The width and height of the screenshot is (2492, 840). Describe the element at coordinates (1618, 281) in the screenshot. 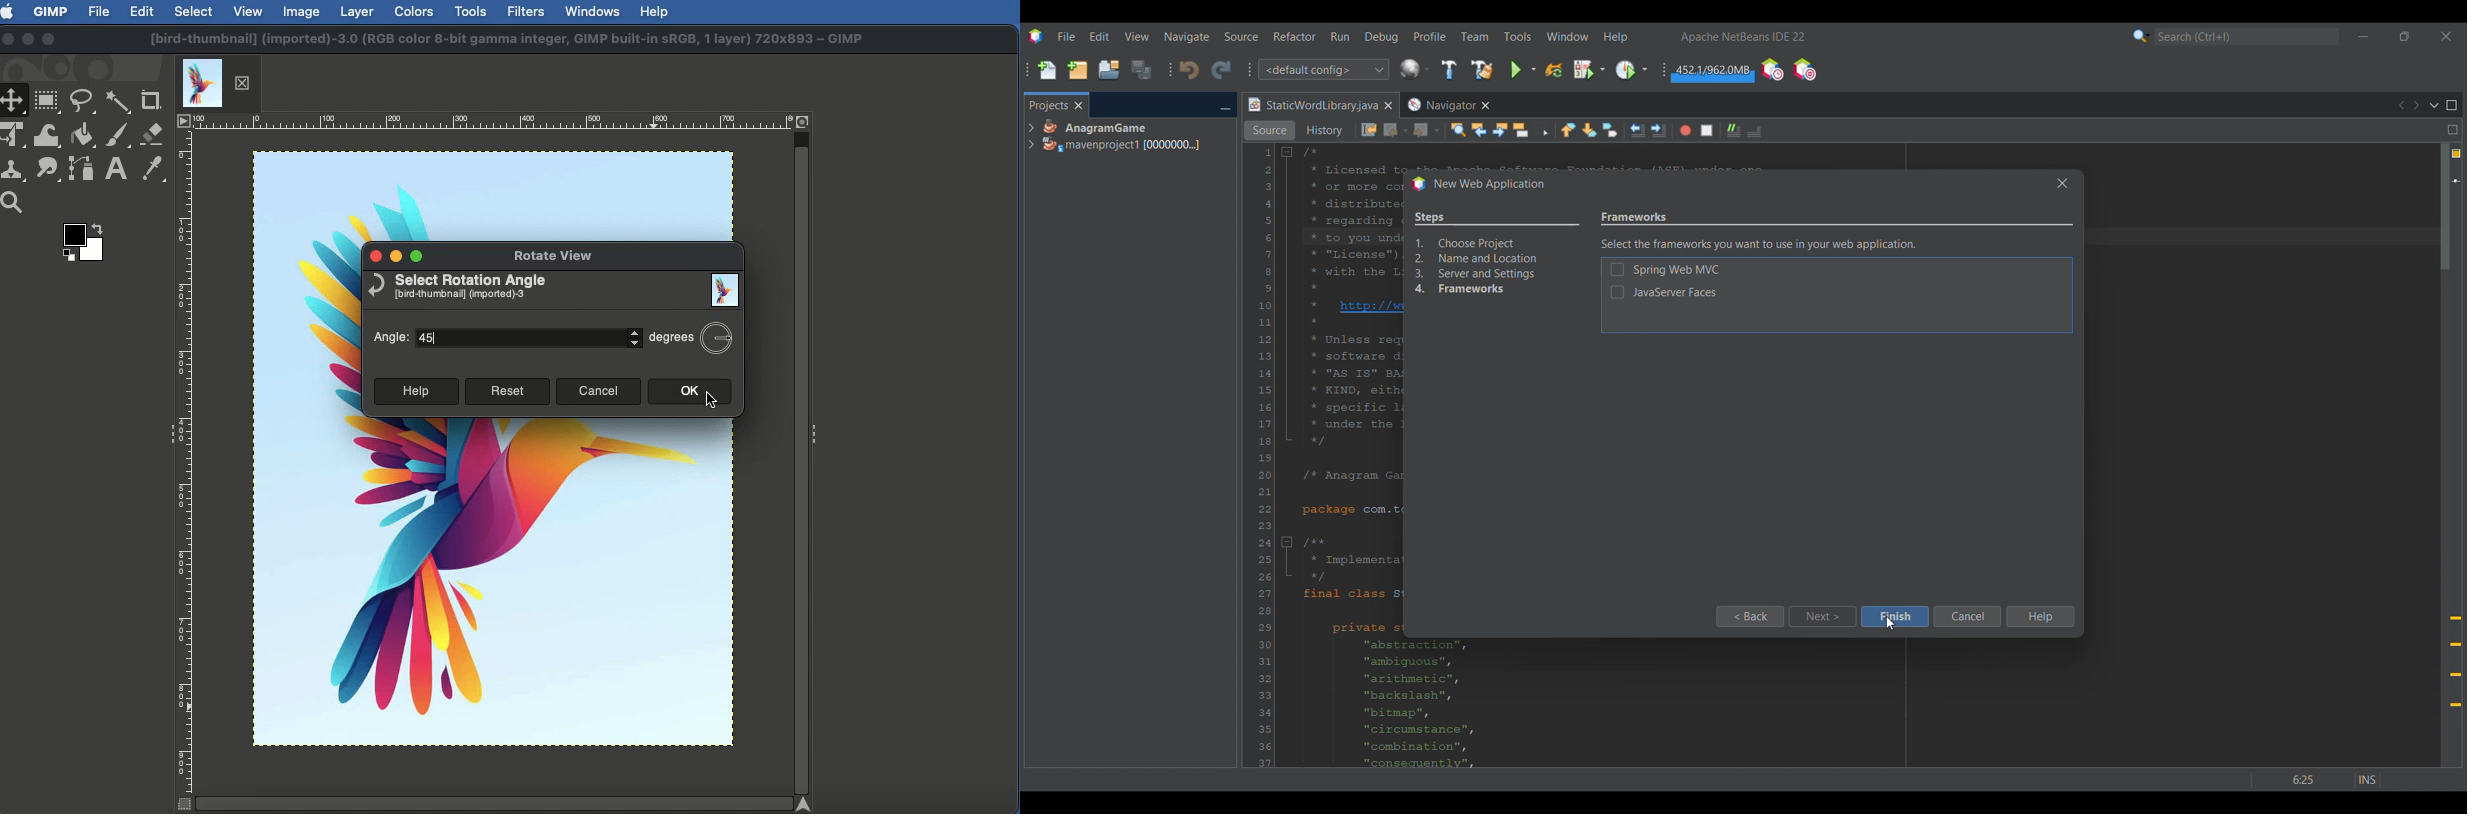

I see `Indicates toggle on/off` at that location.